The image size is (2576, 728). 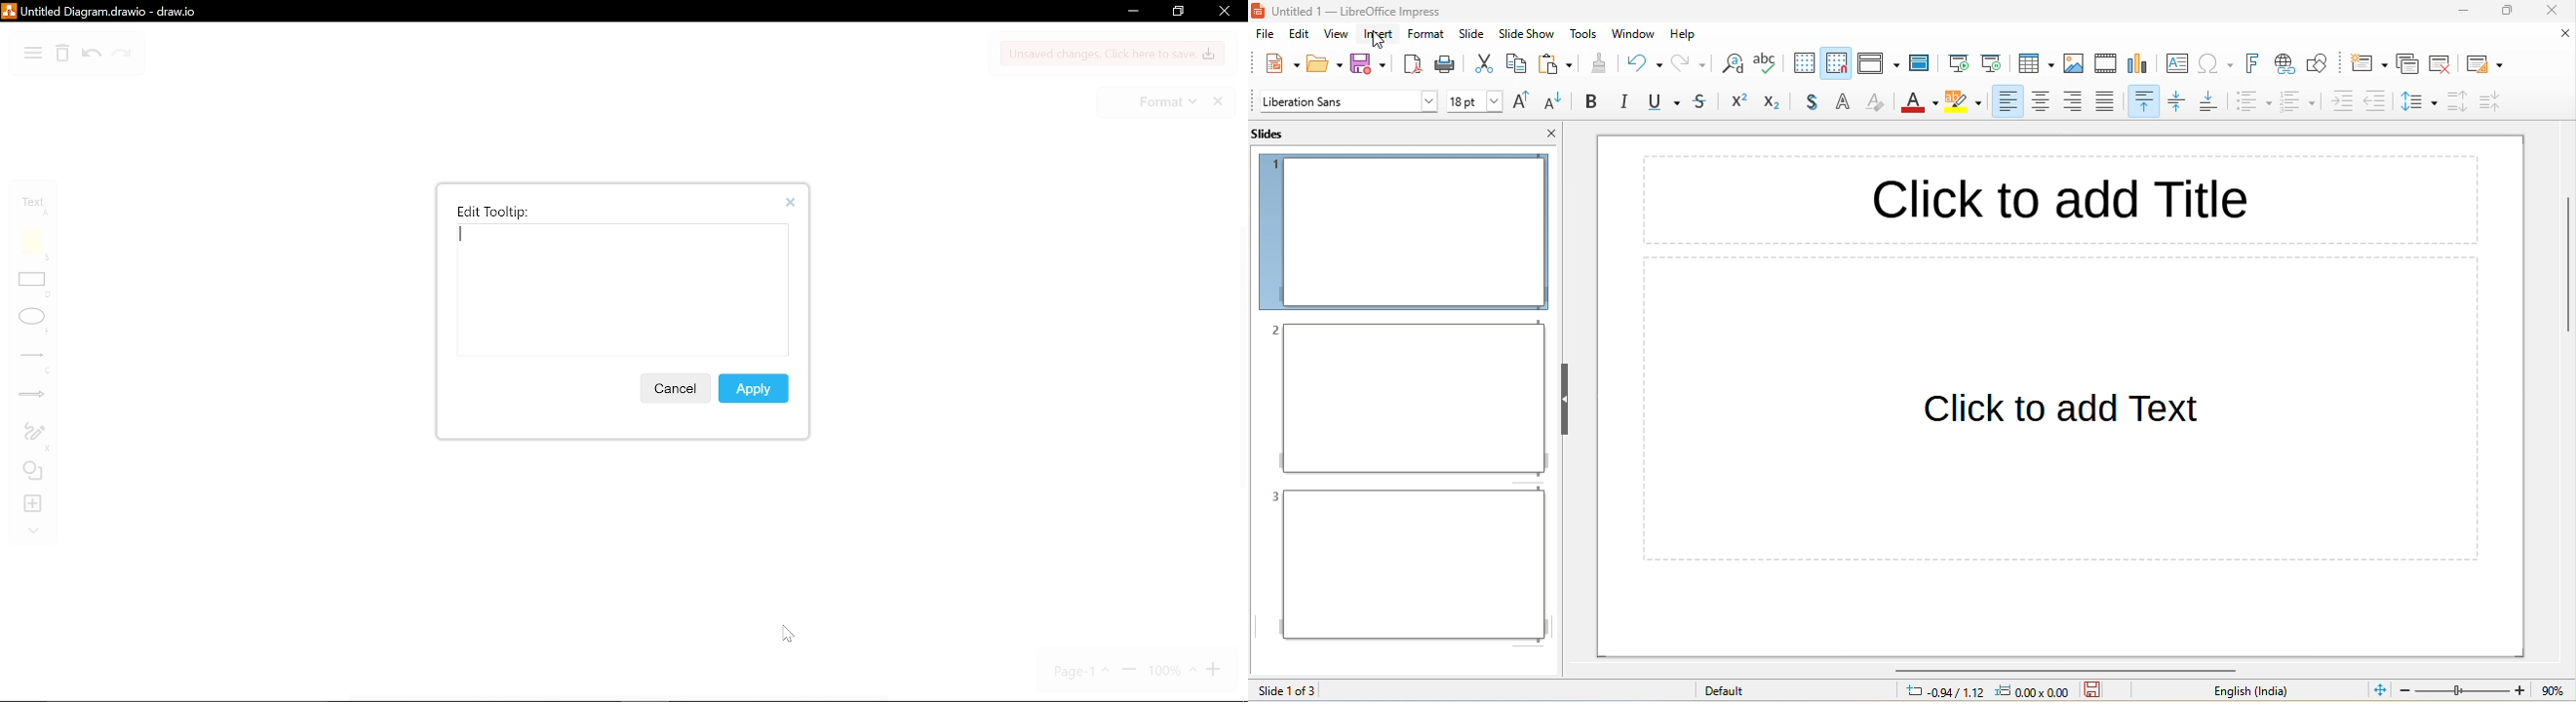 I want to click on cursor, so click(x=1382, y=40).